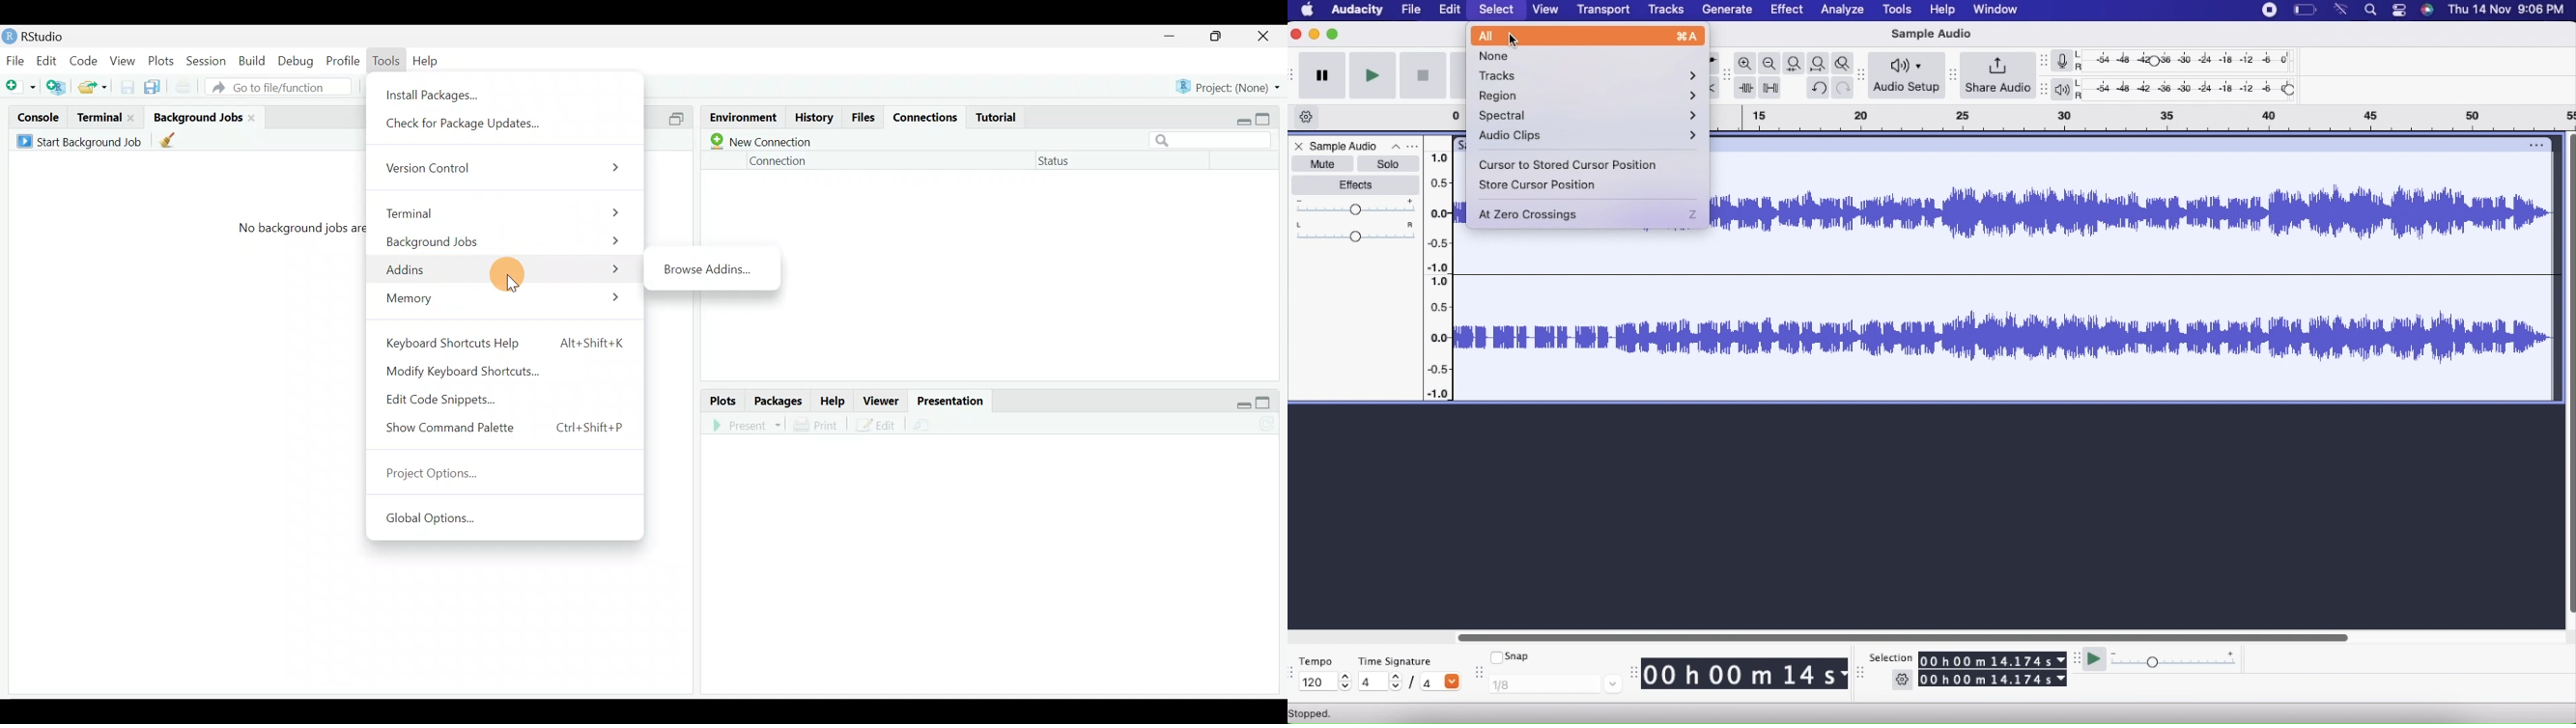 The image size is (2576, 728). What do you see at coordinates (779, 401) in the screenshot?
I see `Packages` at bounding box center [779, 401].